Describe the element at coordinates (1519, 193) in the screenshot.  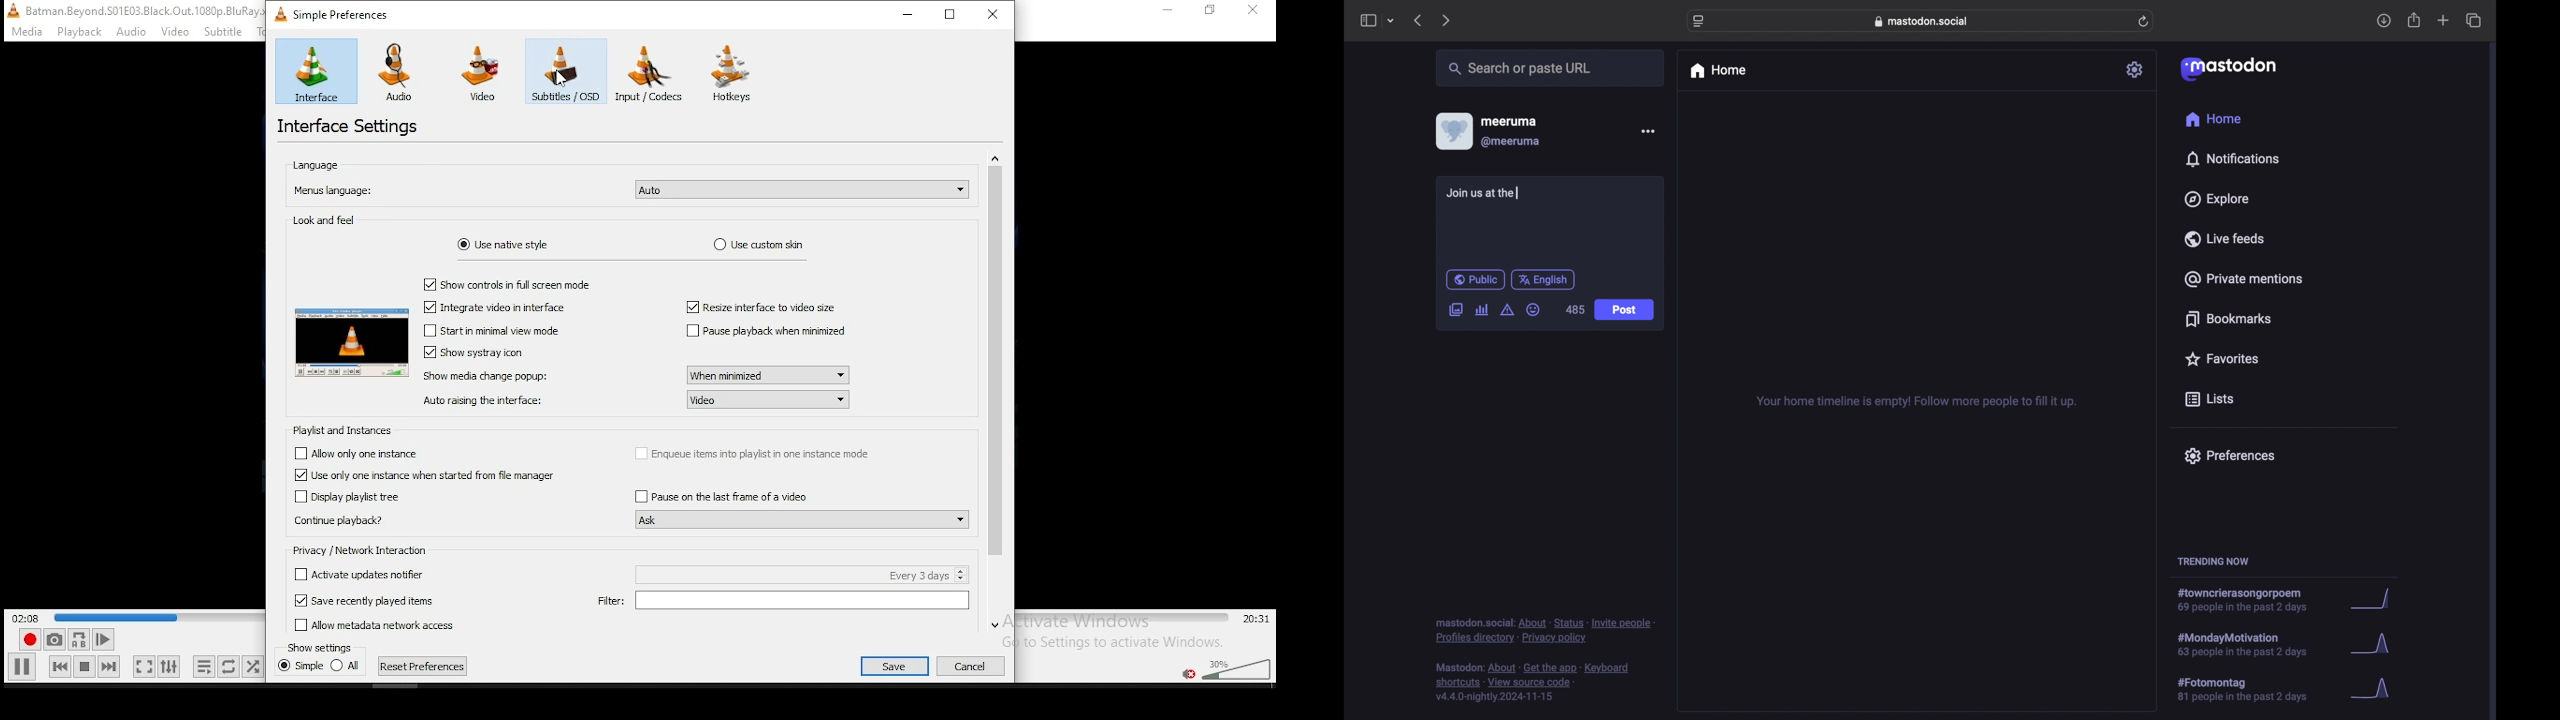
I see `text cursor` at that location.